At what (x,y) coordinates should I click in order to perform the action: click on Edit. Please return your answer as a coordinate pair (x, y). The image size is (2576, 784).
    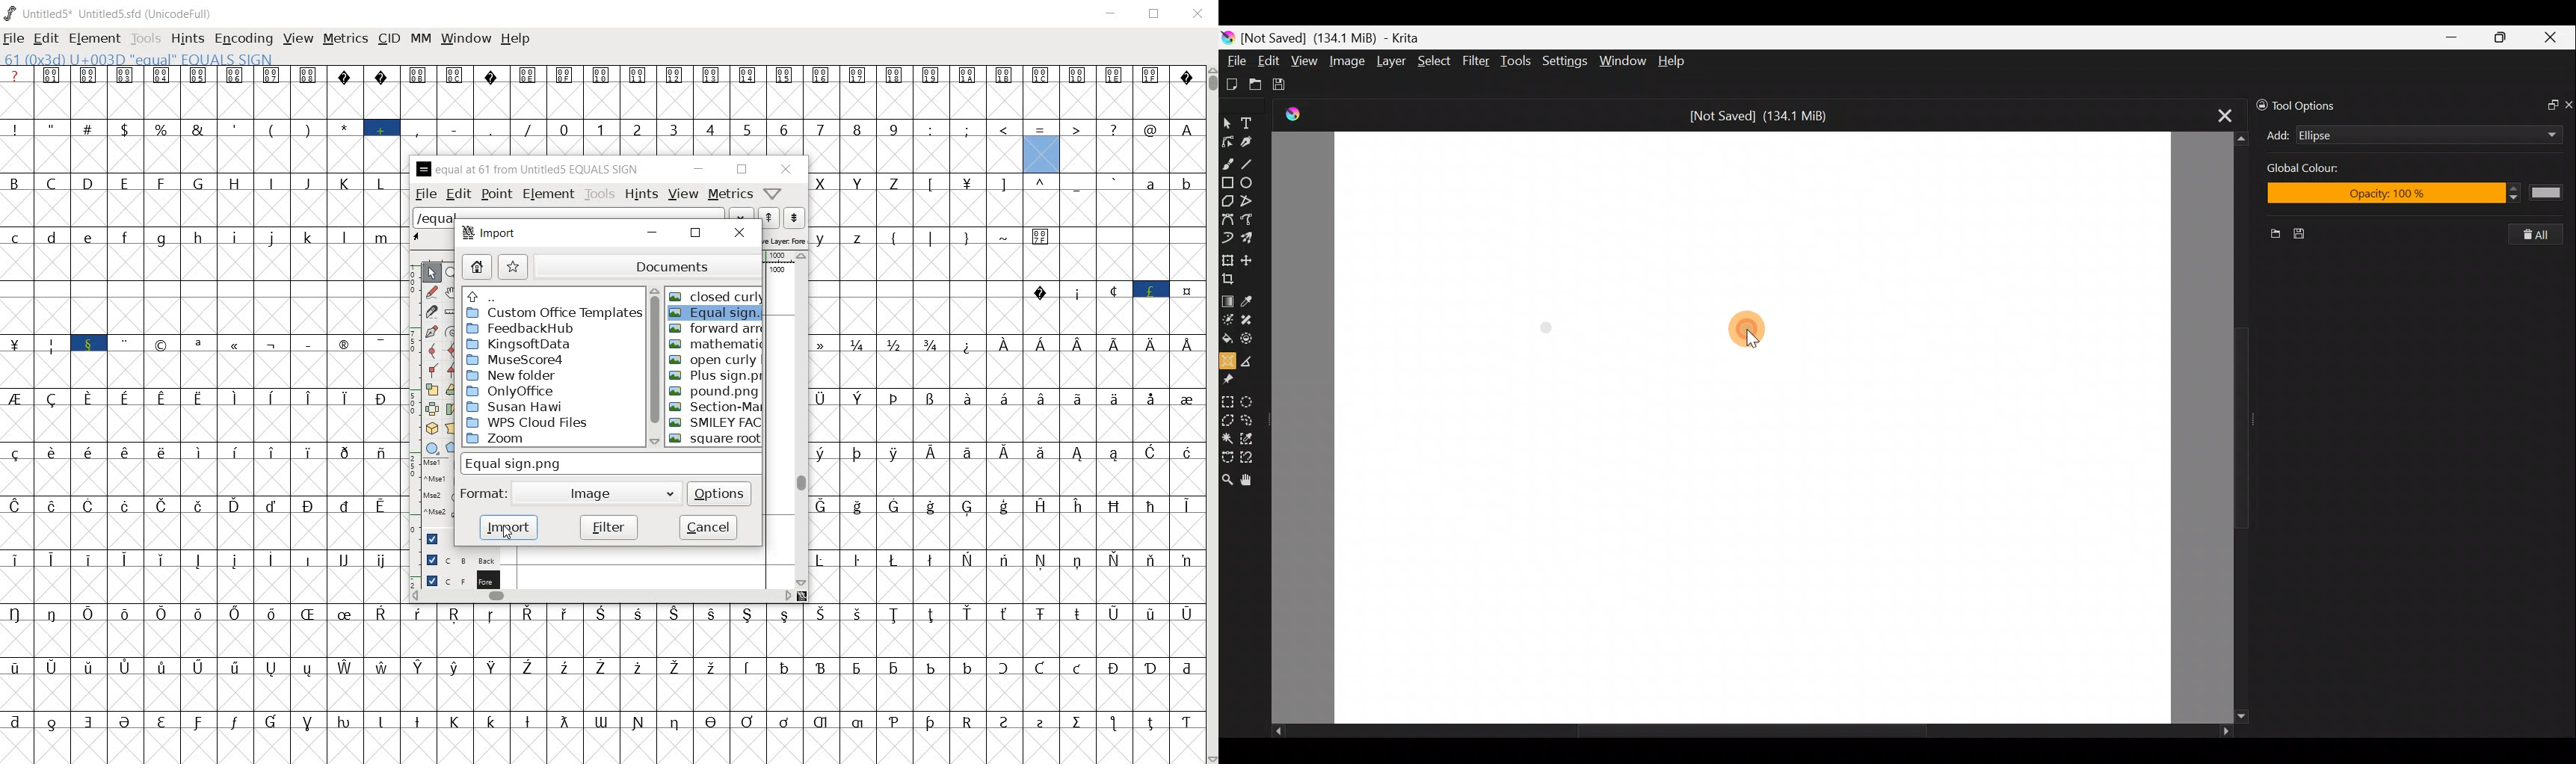
    Looking at the image, I should click on (1269, 61).